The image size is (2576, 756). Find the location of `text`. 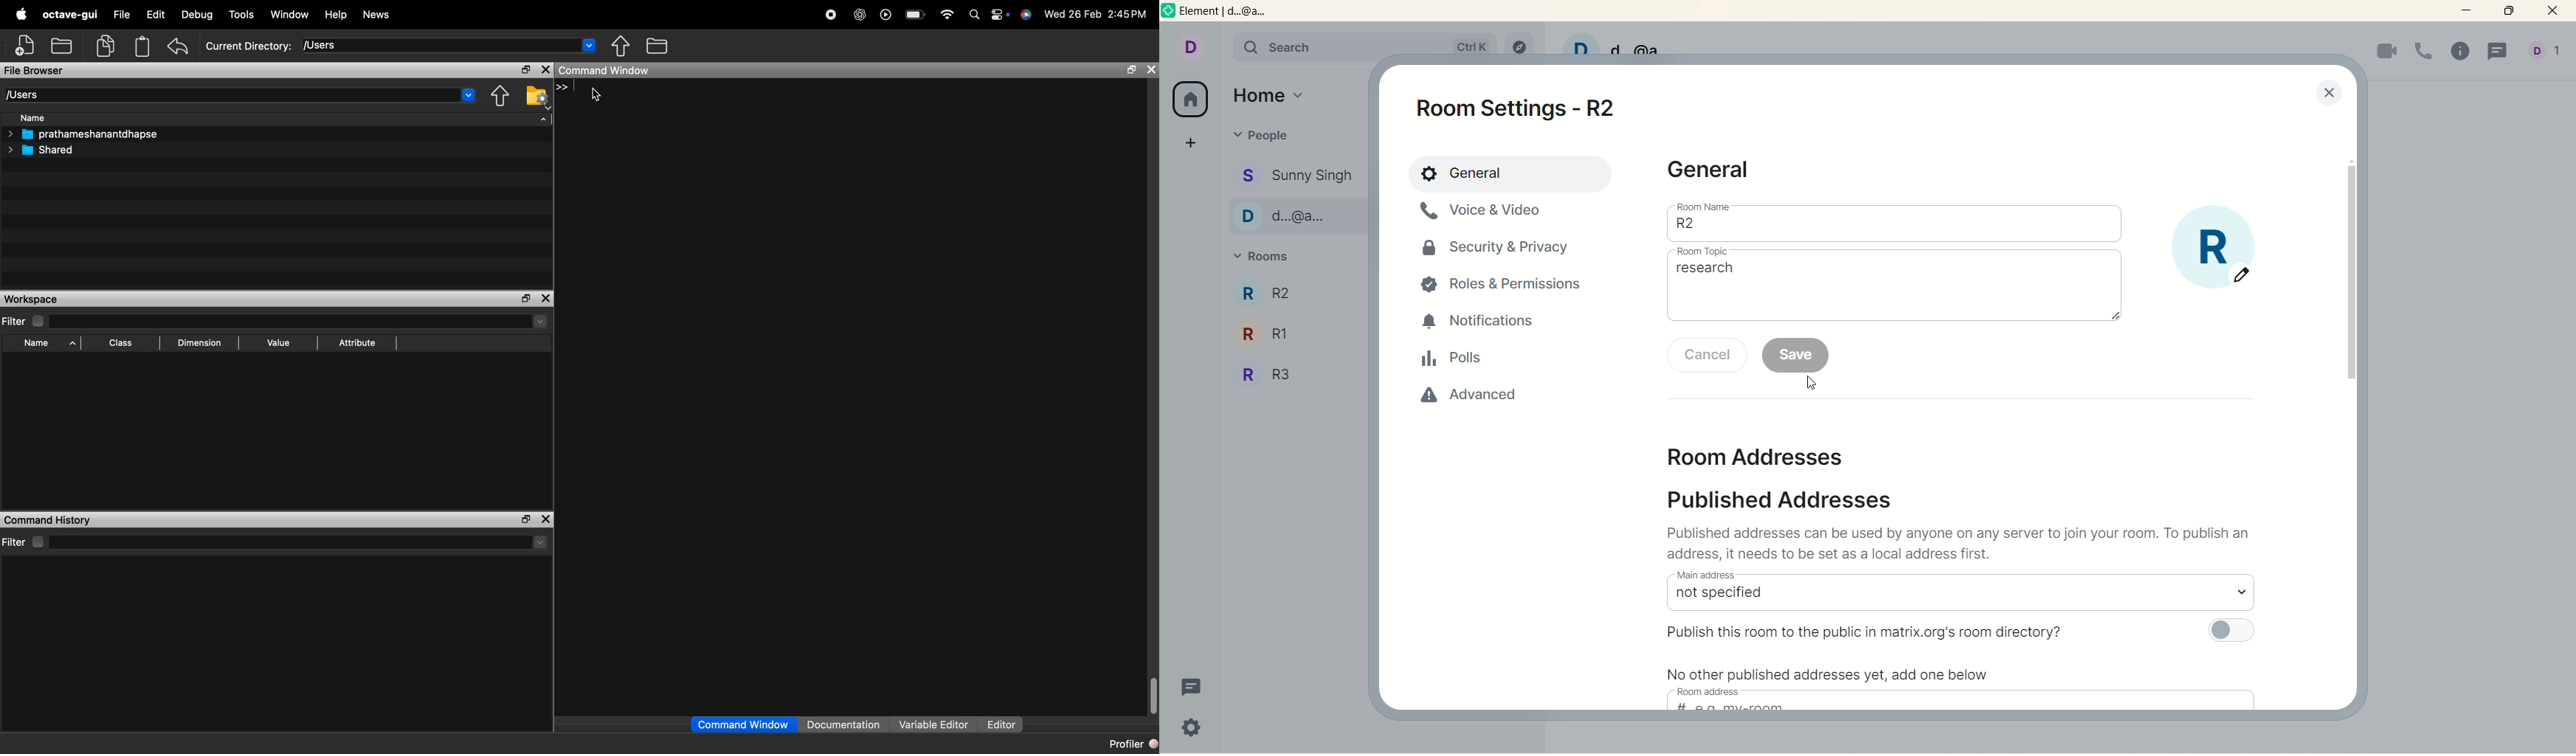

text is located at coordinates (1964, 545).